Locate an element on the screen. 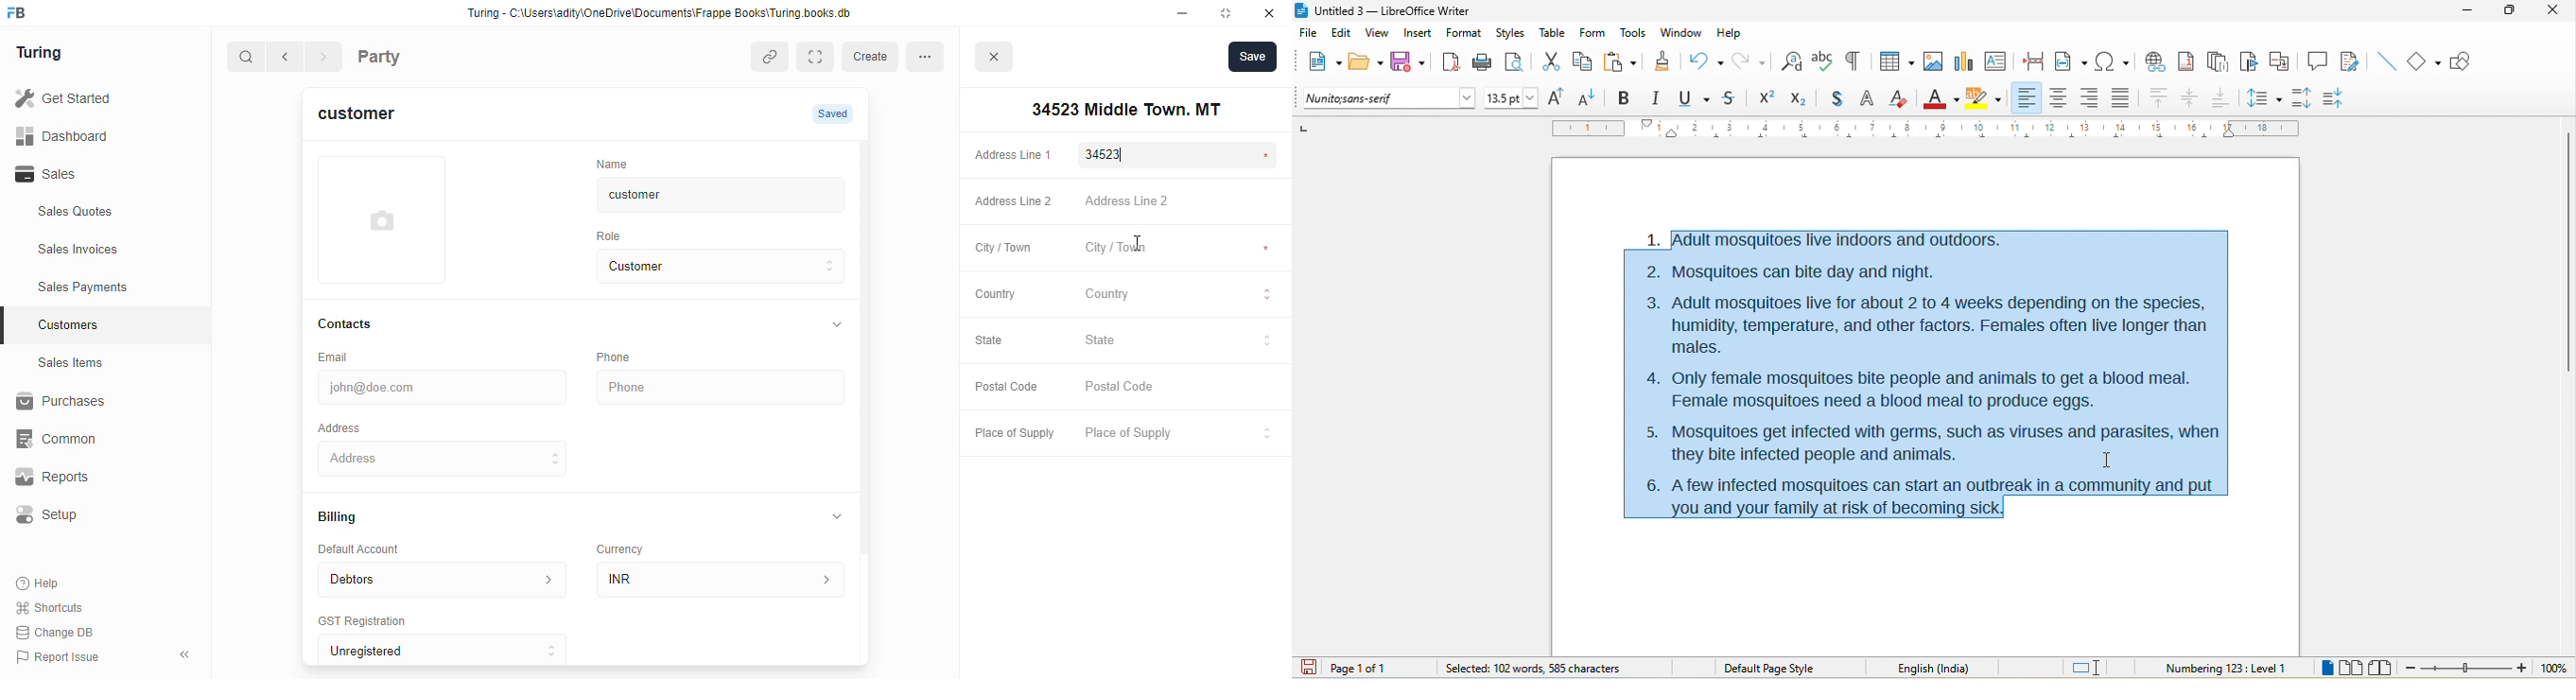 This screenshot has width=2576, height=700. insert line is located at coordinates (2386, 60).